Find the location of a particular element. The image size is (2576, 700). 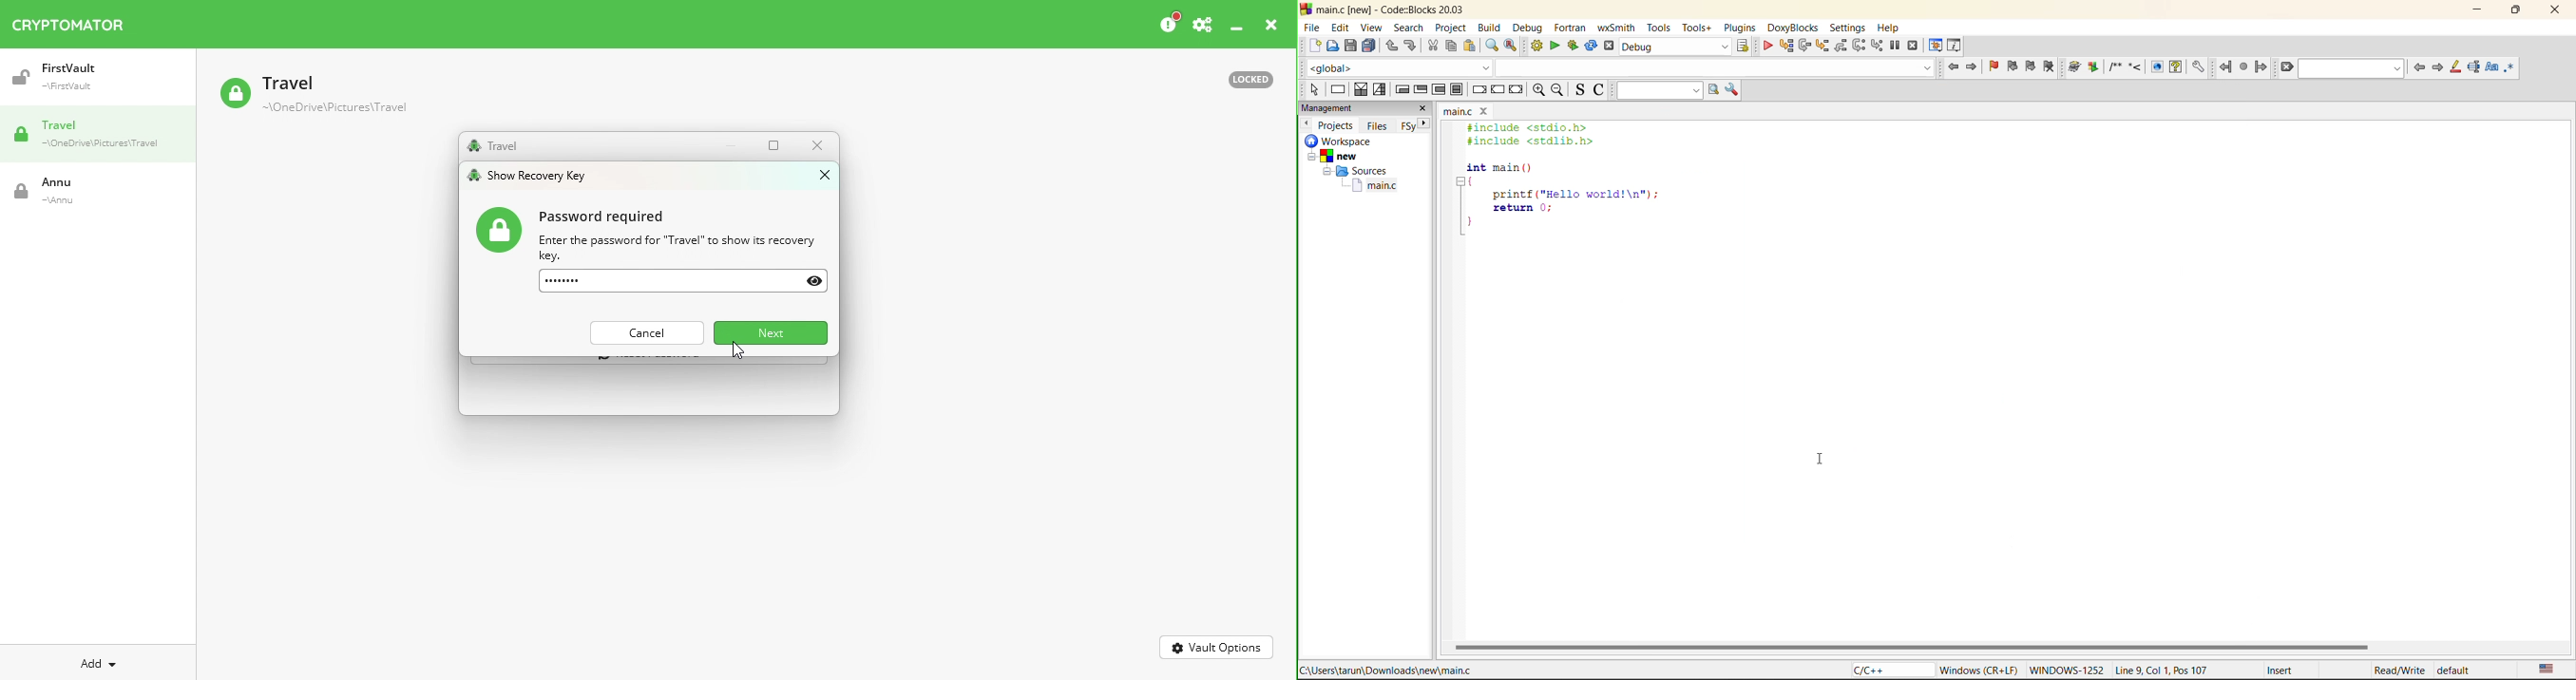

step into is located at coordinates (1823, 46).